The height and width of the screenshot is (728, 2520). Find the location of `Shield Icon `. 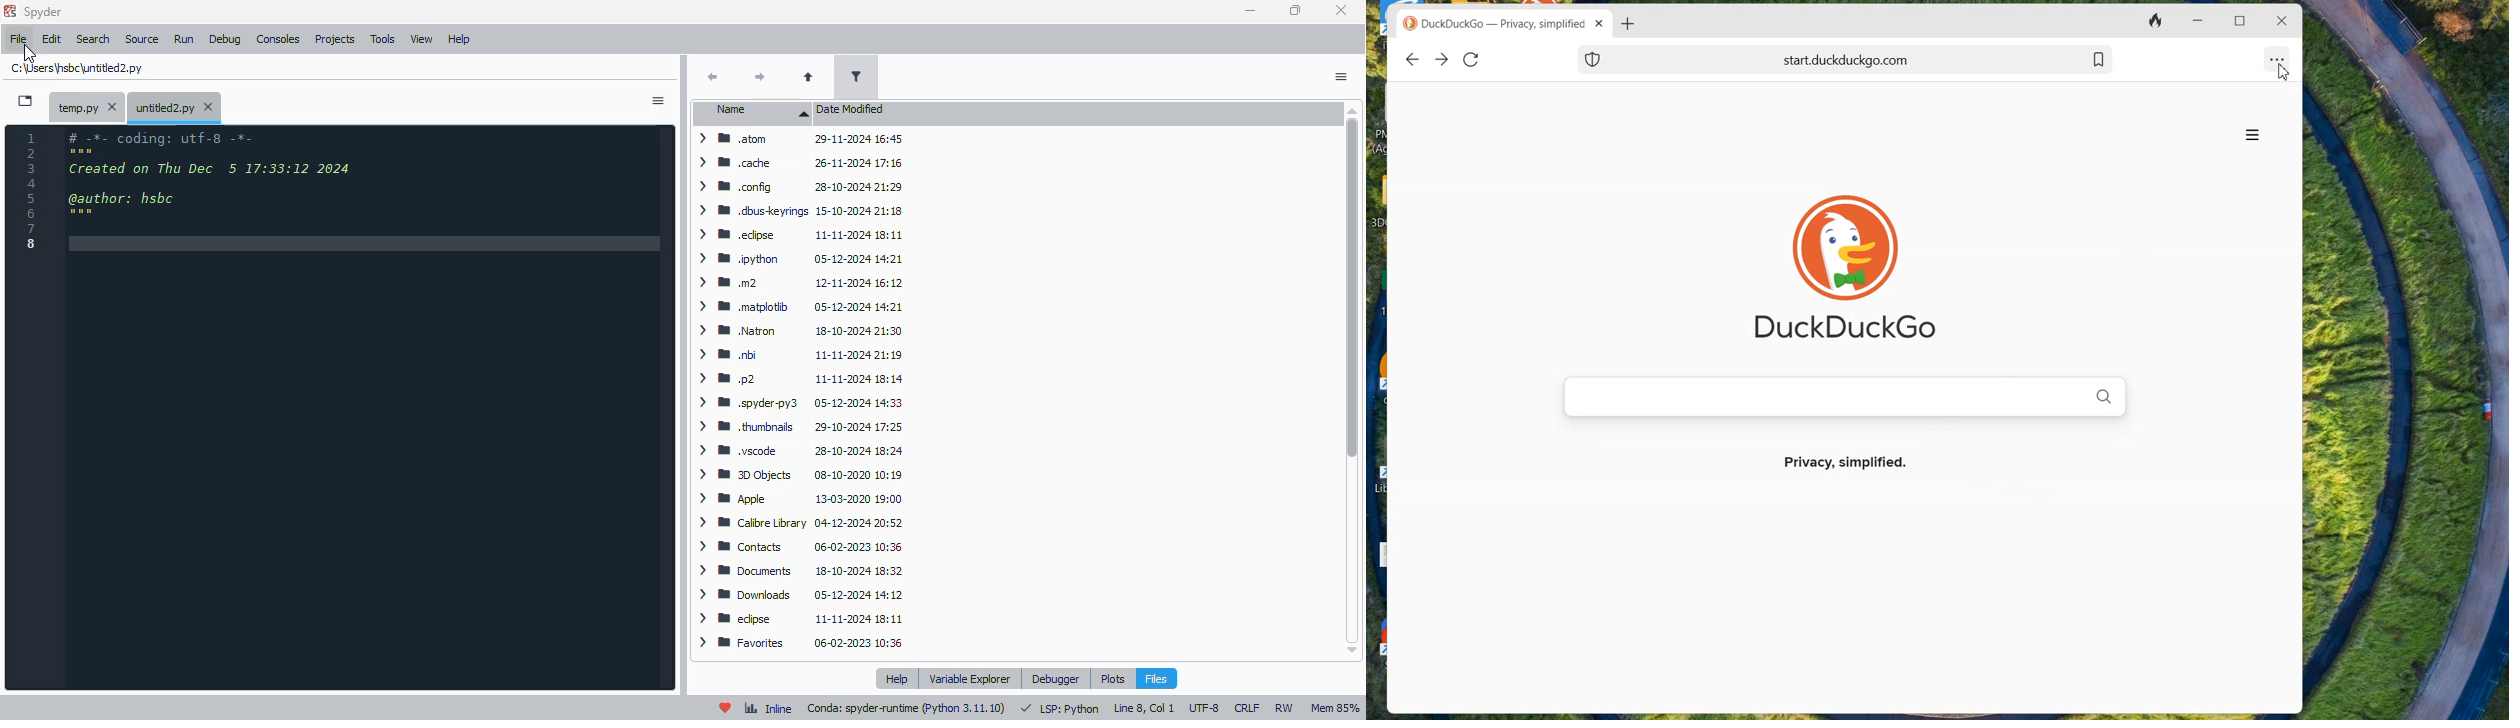

Shield Icon  is located at coordinates (1593, 59).